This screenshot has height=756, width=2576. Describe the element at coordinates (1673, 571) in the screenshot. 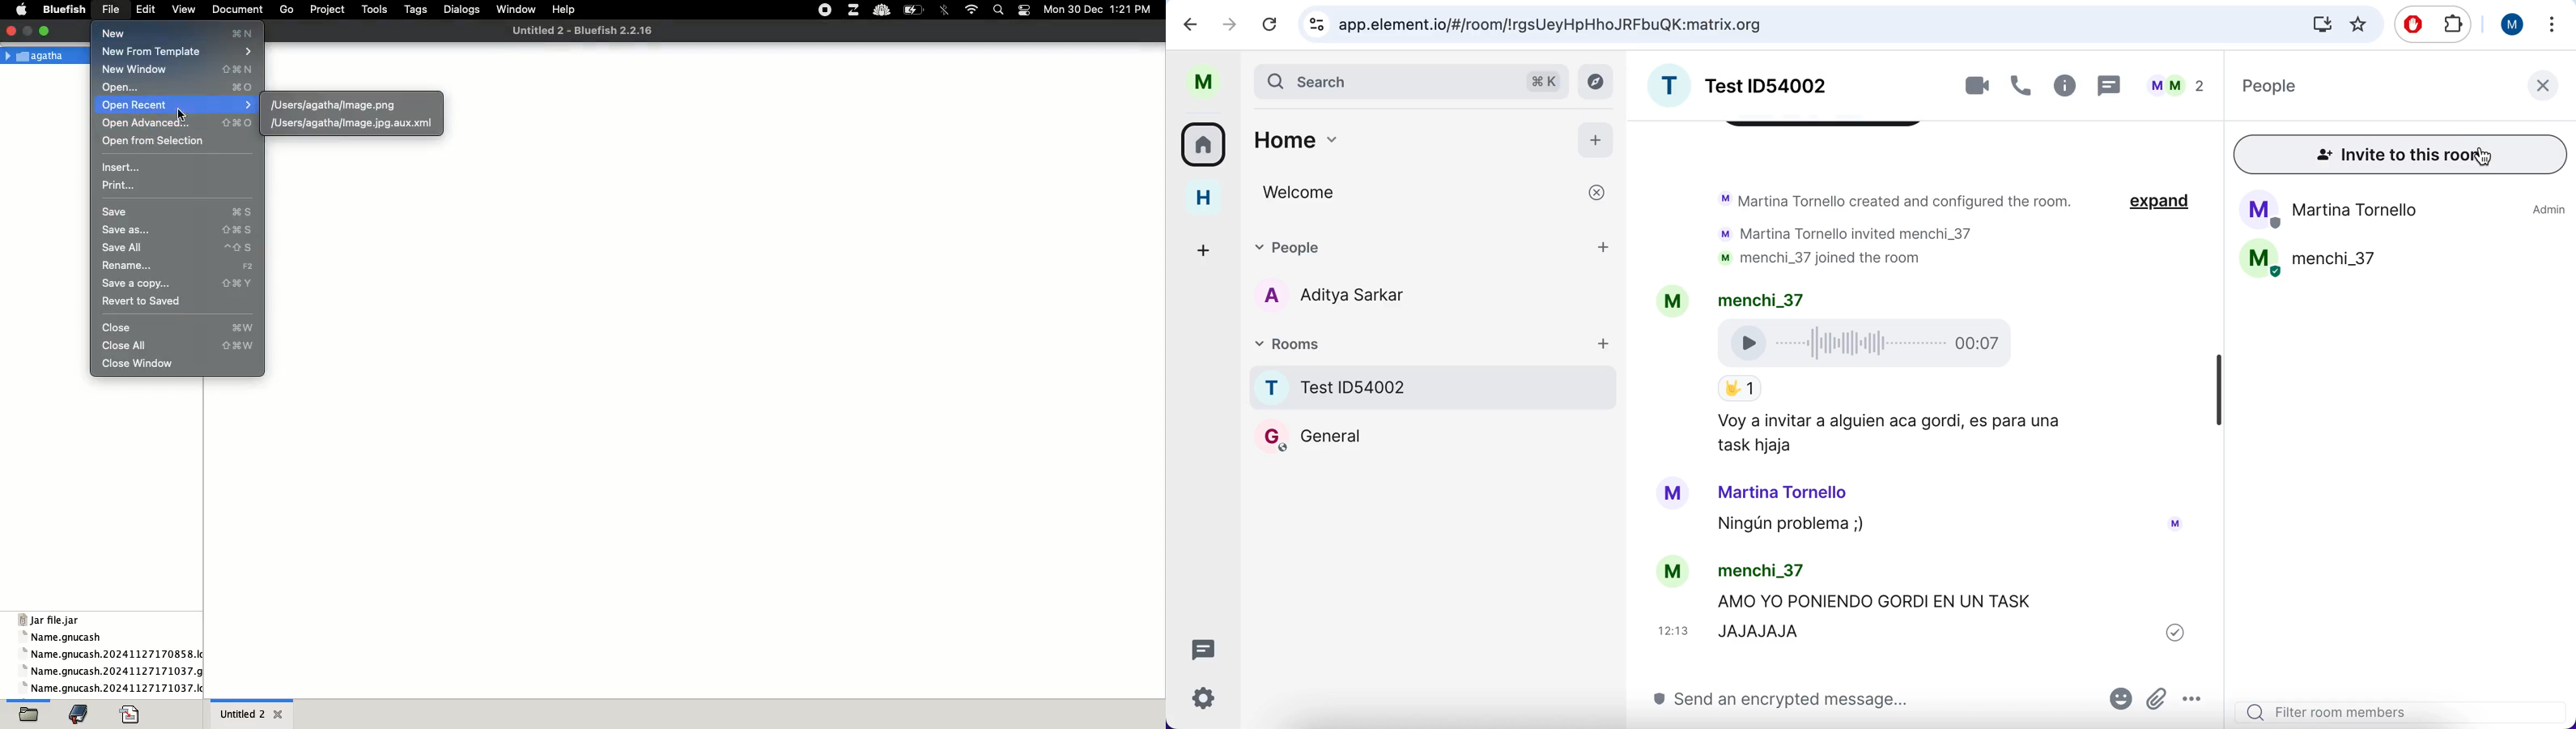

I see `Avatar` at that location.